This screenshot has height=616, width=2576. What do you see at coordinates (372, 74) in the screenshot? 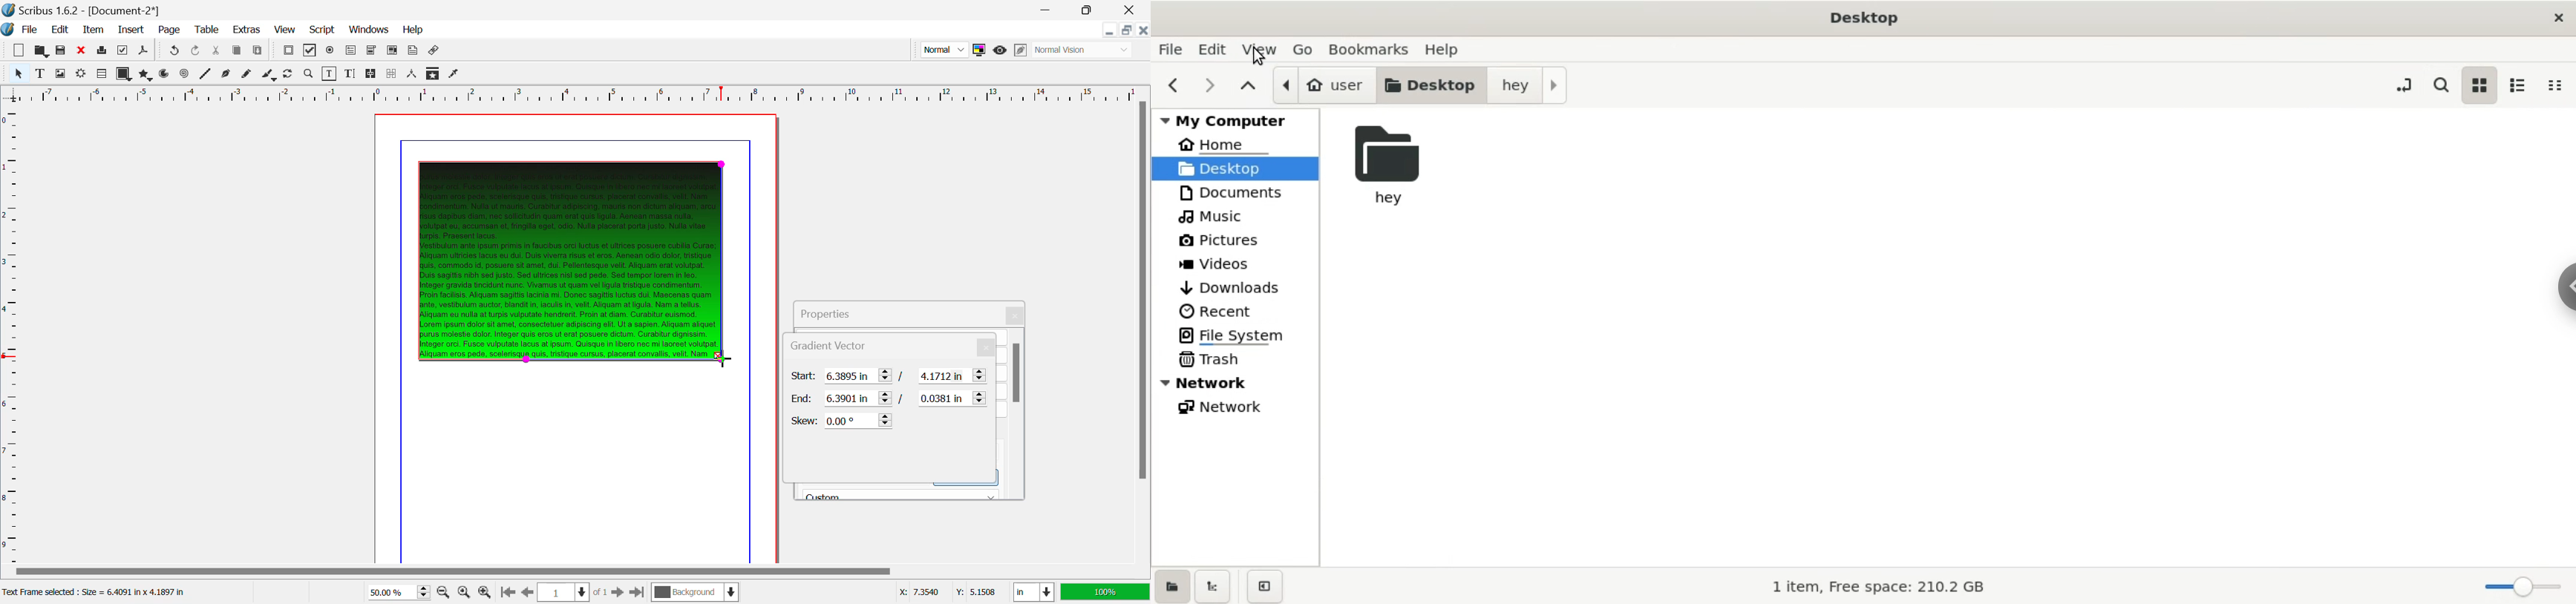
I see `Link Text Frames` at bounding box center [372, 74].